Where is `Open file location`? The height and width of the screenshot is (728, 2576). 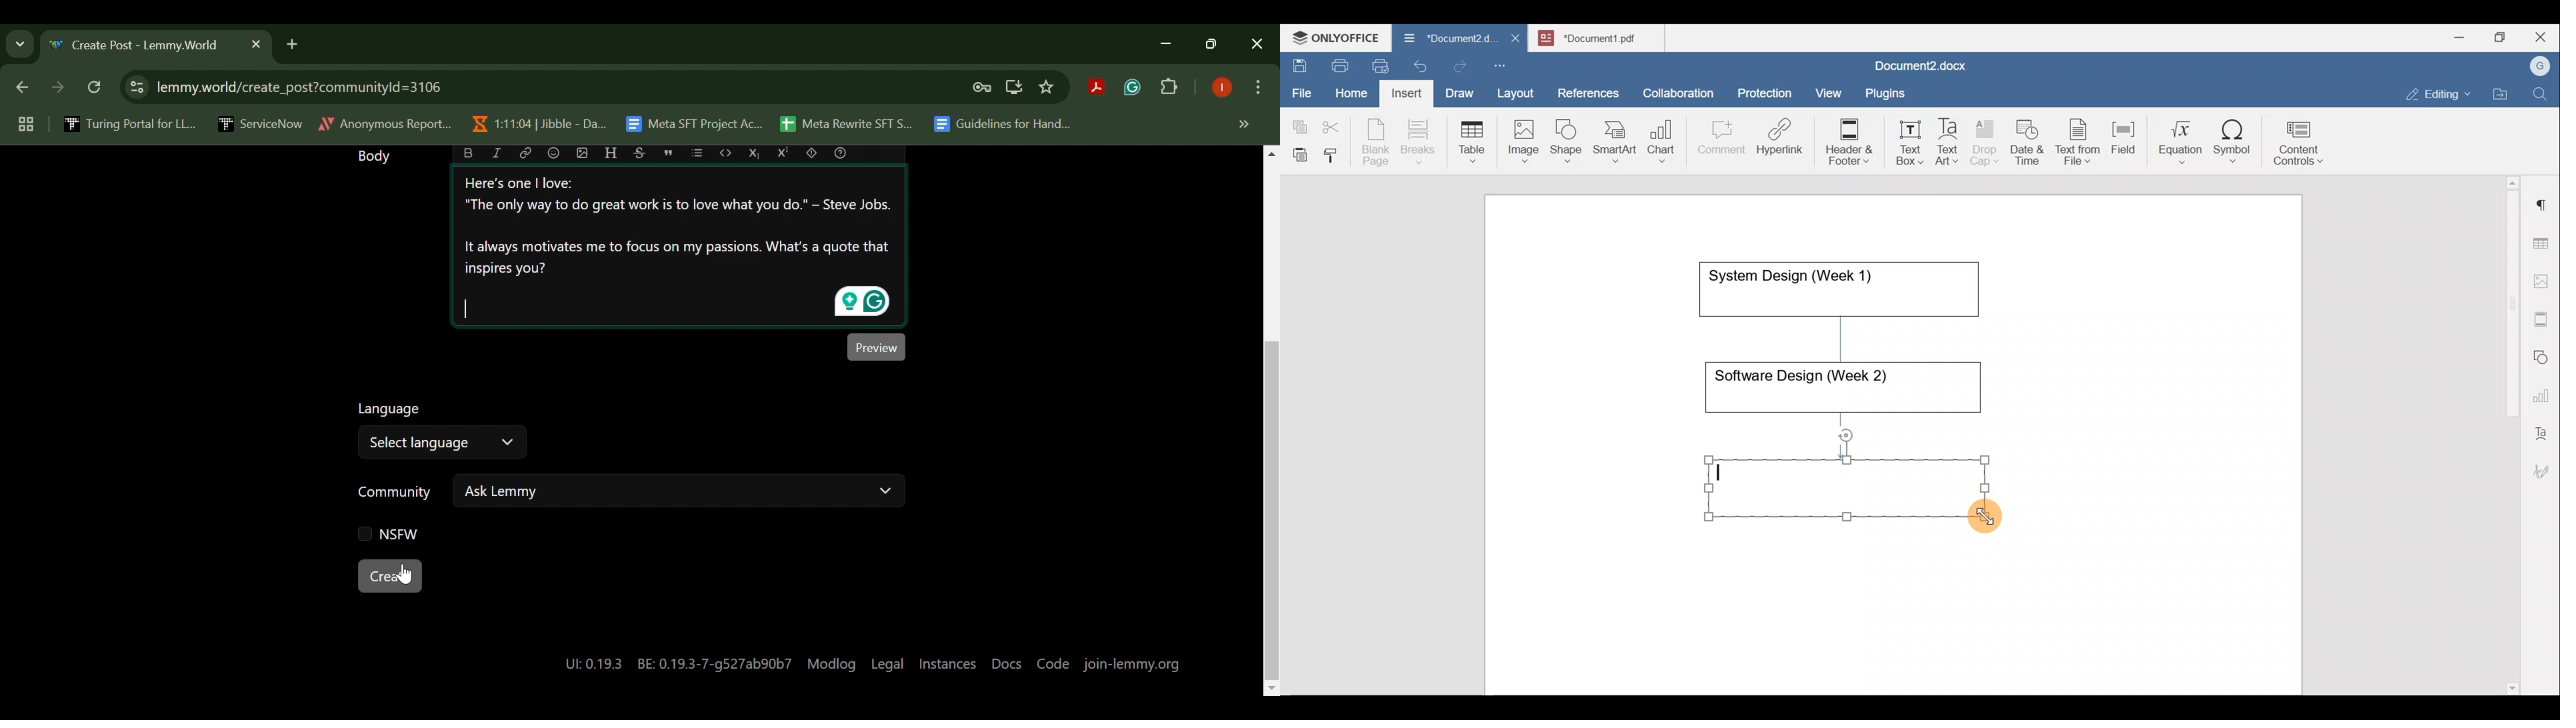
Open file location is located at coordinates (2503, 95).